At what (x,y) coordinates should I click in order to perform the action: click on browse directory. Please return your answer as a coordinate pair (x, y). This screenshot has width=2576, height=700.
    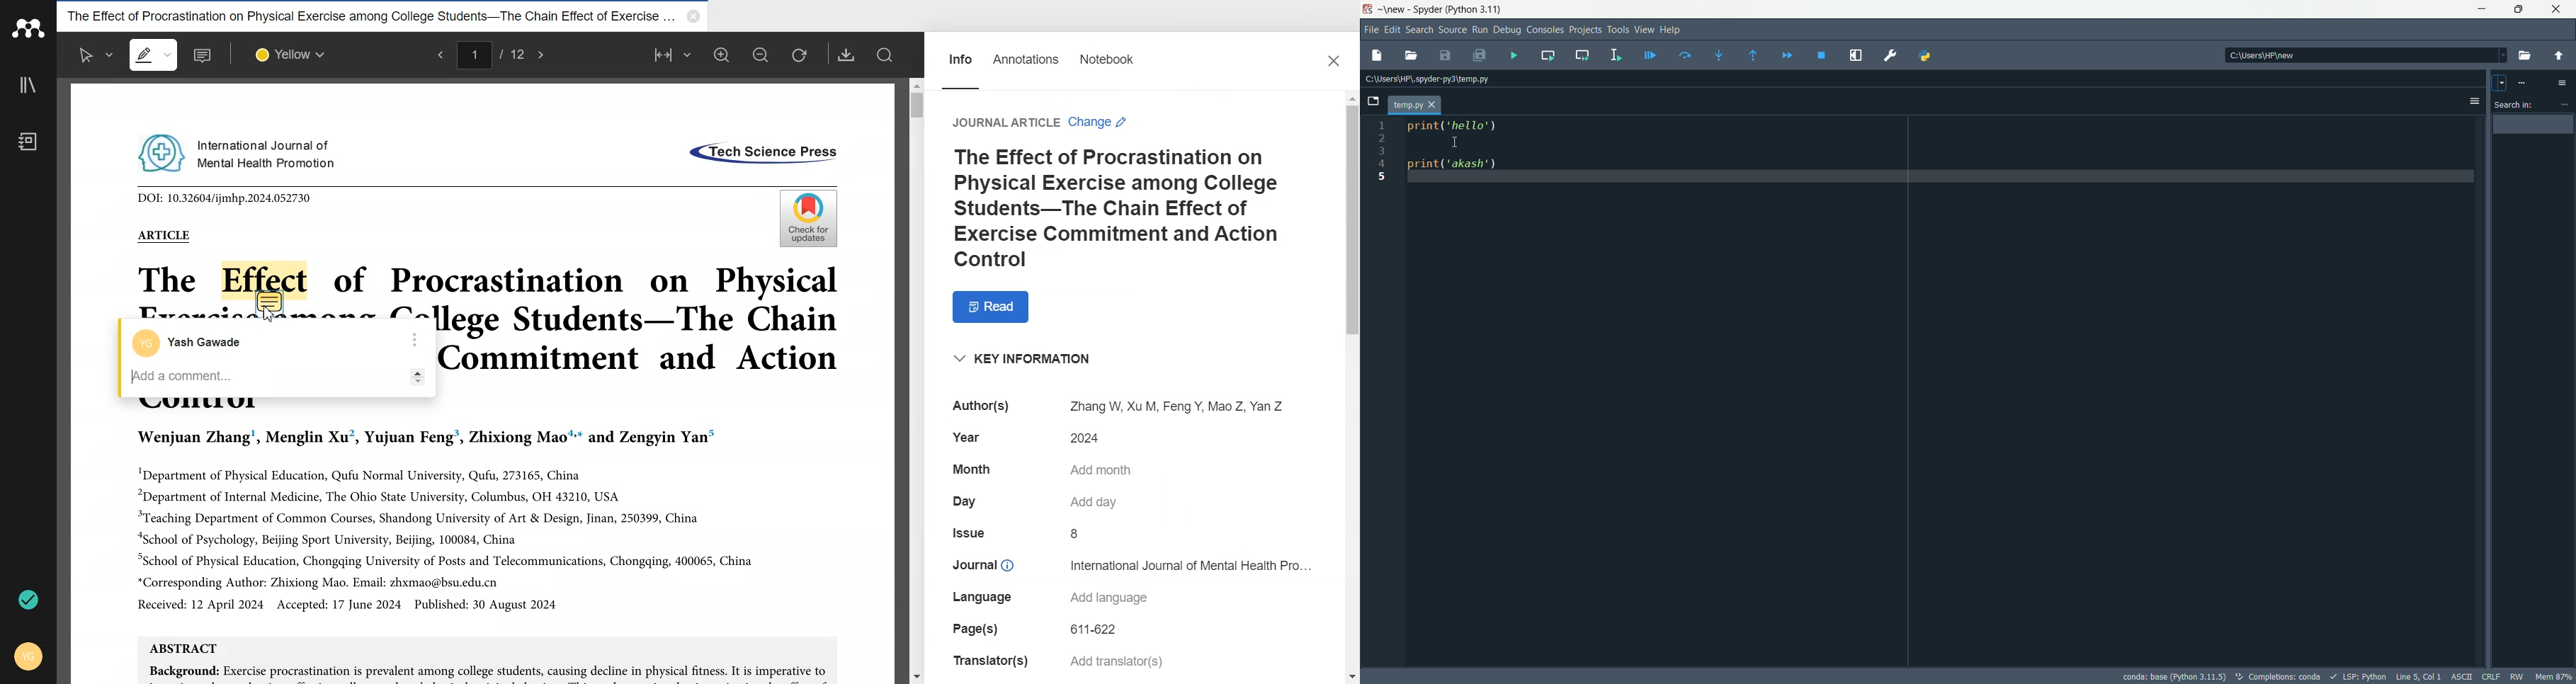
    Looking at the image, I should click on (2526, 56).